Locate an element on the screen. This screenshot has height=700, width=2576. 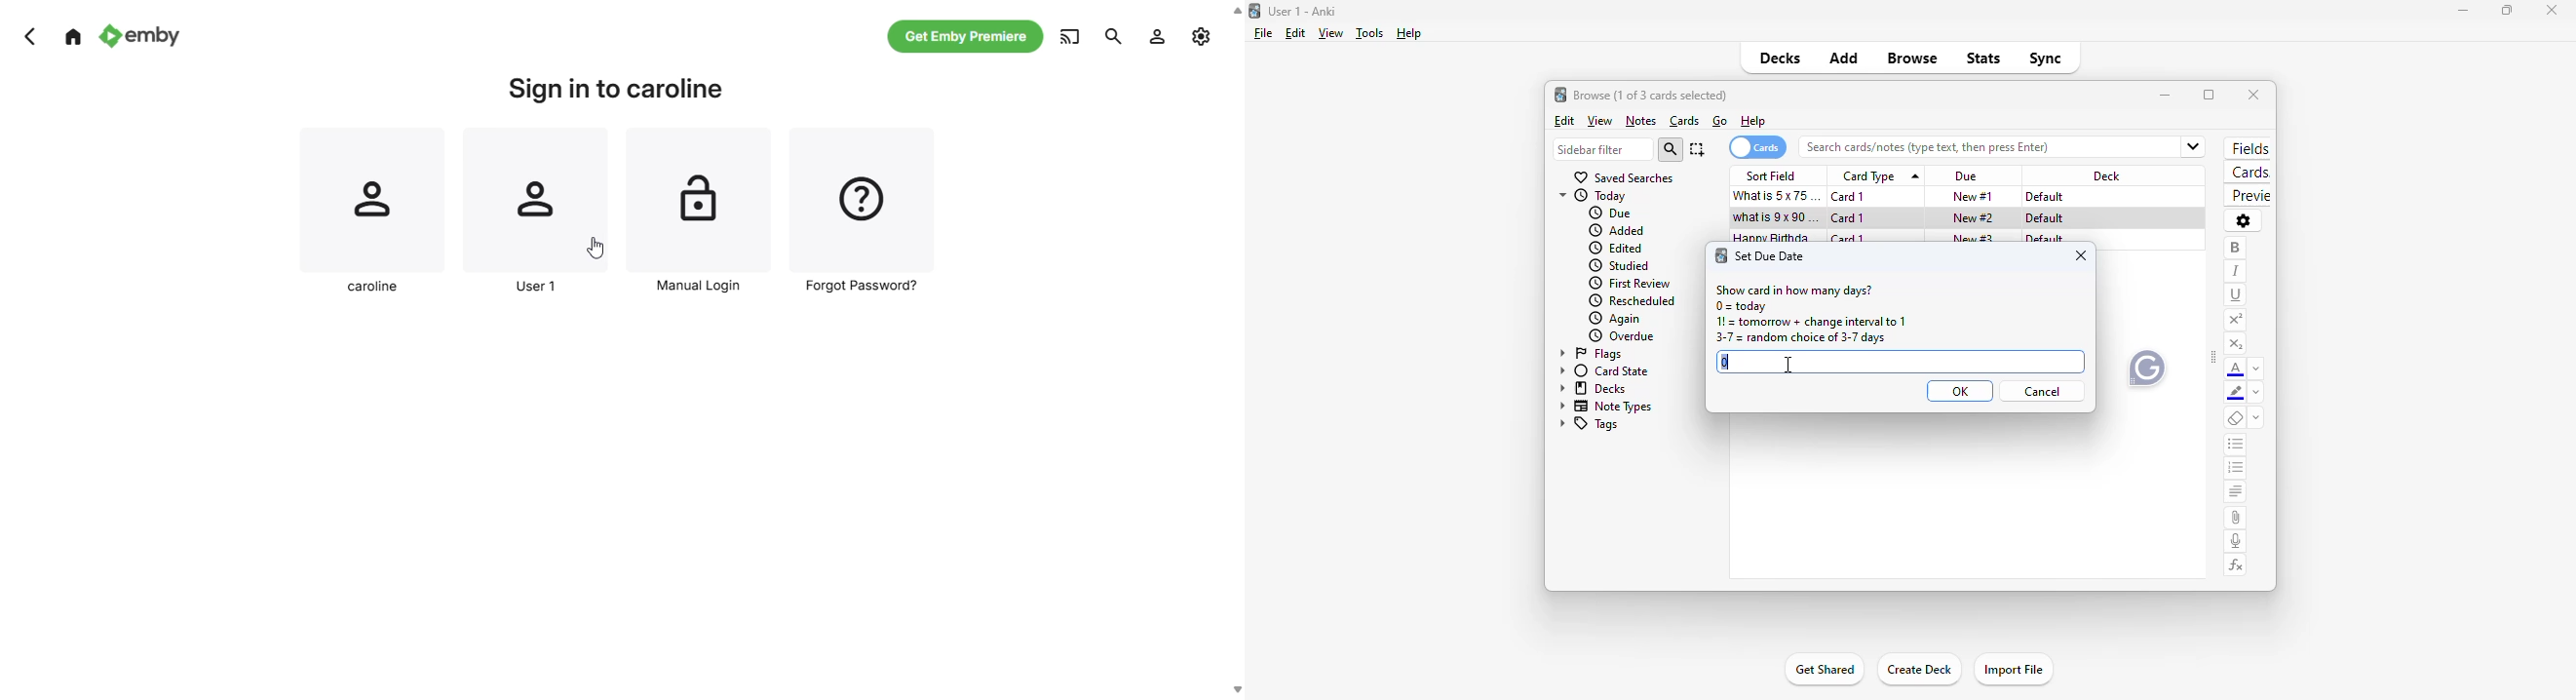
select is located at coordinates (1697, 149).